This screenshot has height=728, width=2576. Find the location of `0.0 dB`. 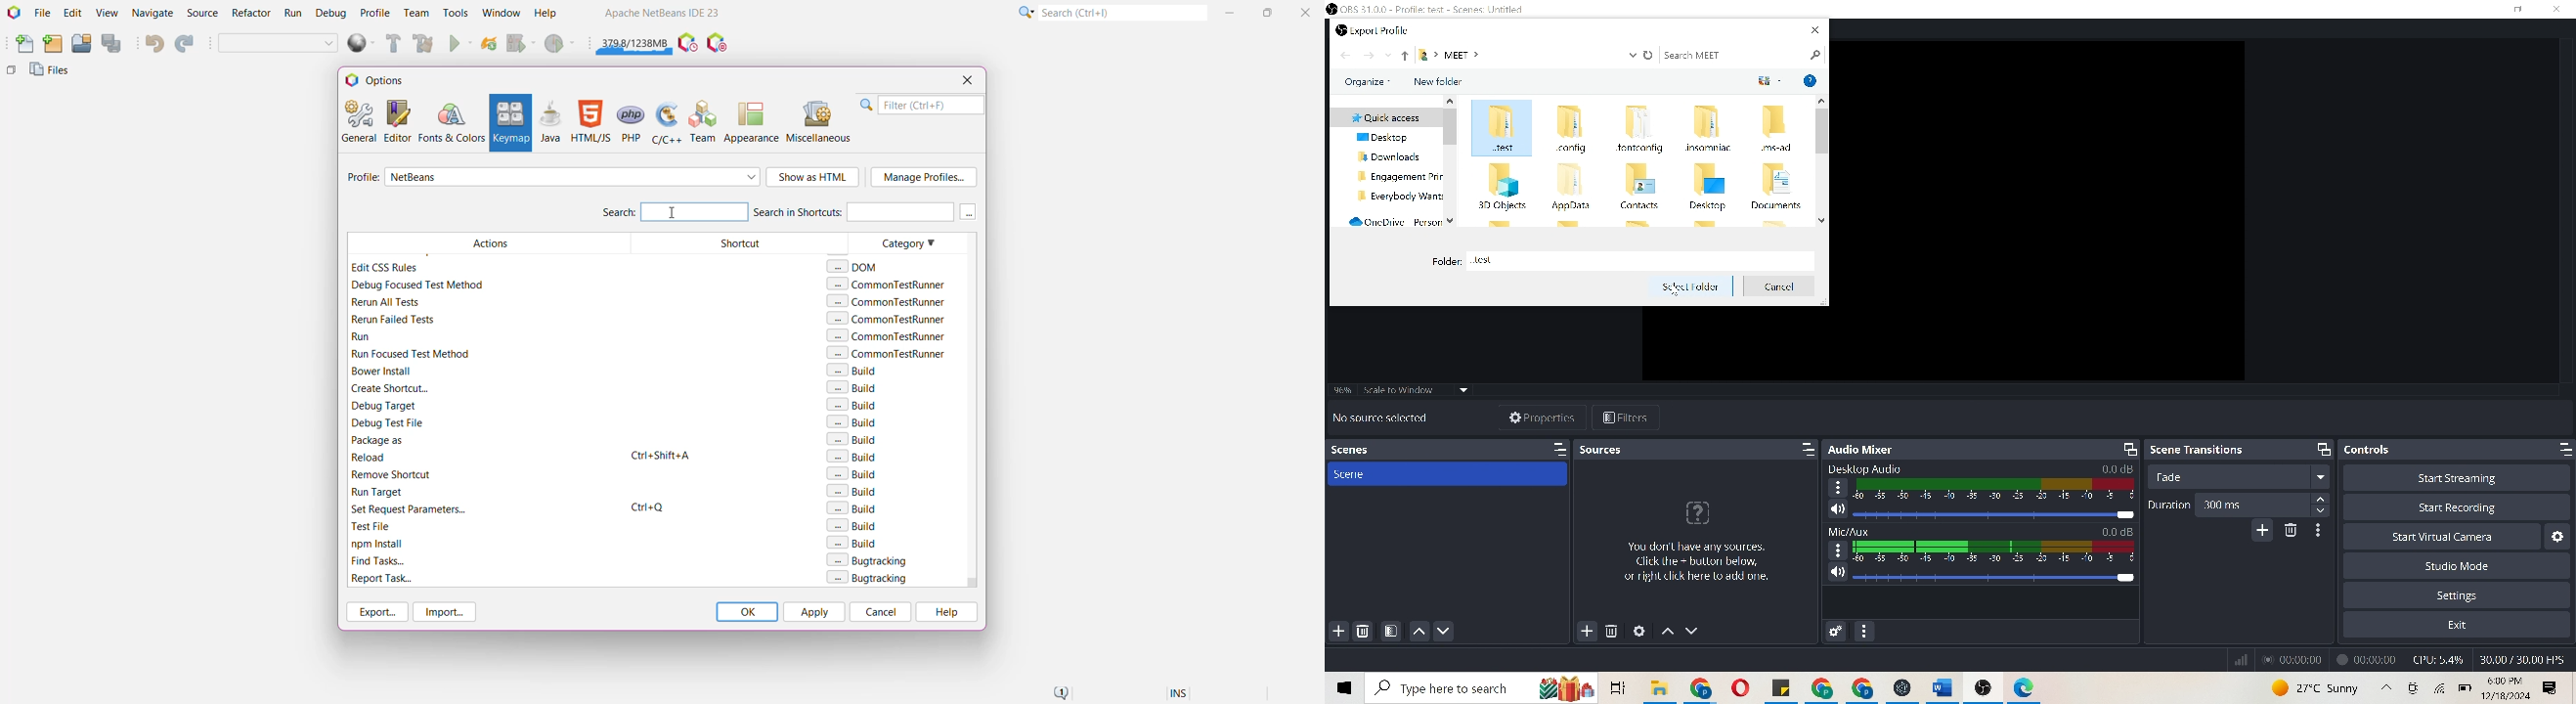

0.0 dB is located at coordinates (2116, 467).